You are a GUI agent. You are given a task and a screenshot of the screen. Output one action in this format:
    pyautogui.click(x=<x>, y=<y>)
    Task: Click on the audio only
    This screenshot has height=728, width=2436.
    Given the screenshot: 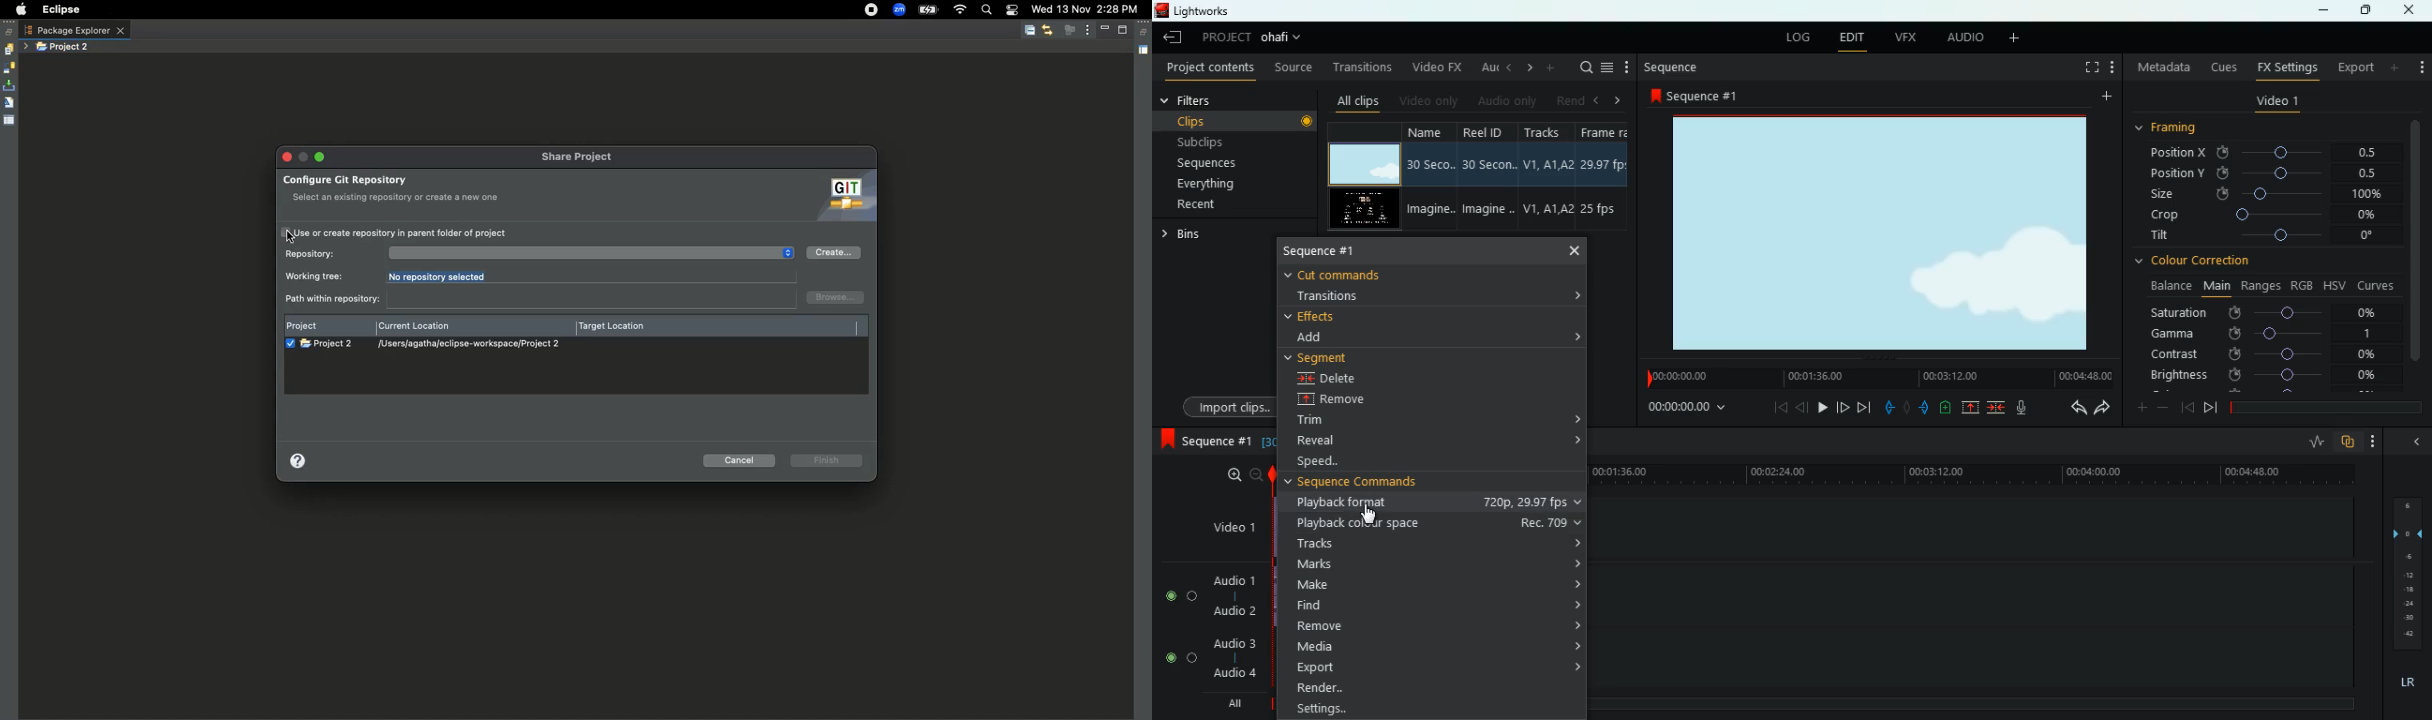 What is the action you would take?
    pyautogui.click(x=1507, y=100)
    